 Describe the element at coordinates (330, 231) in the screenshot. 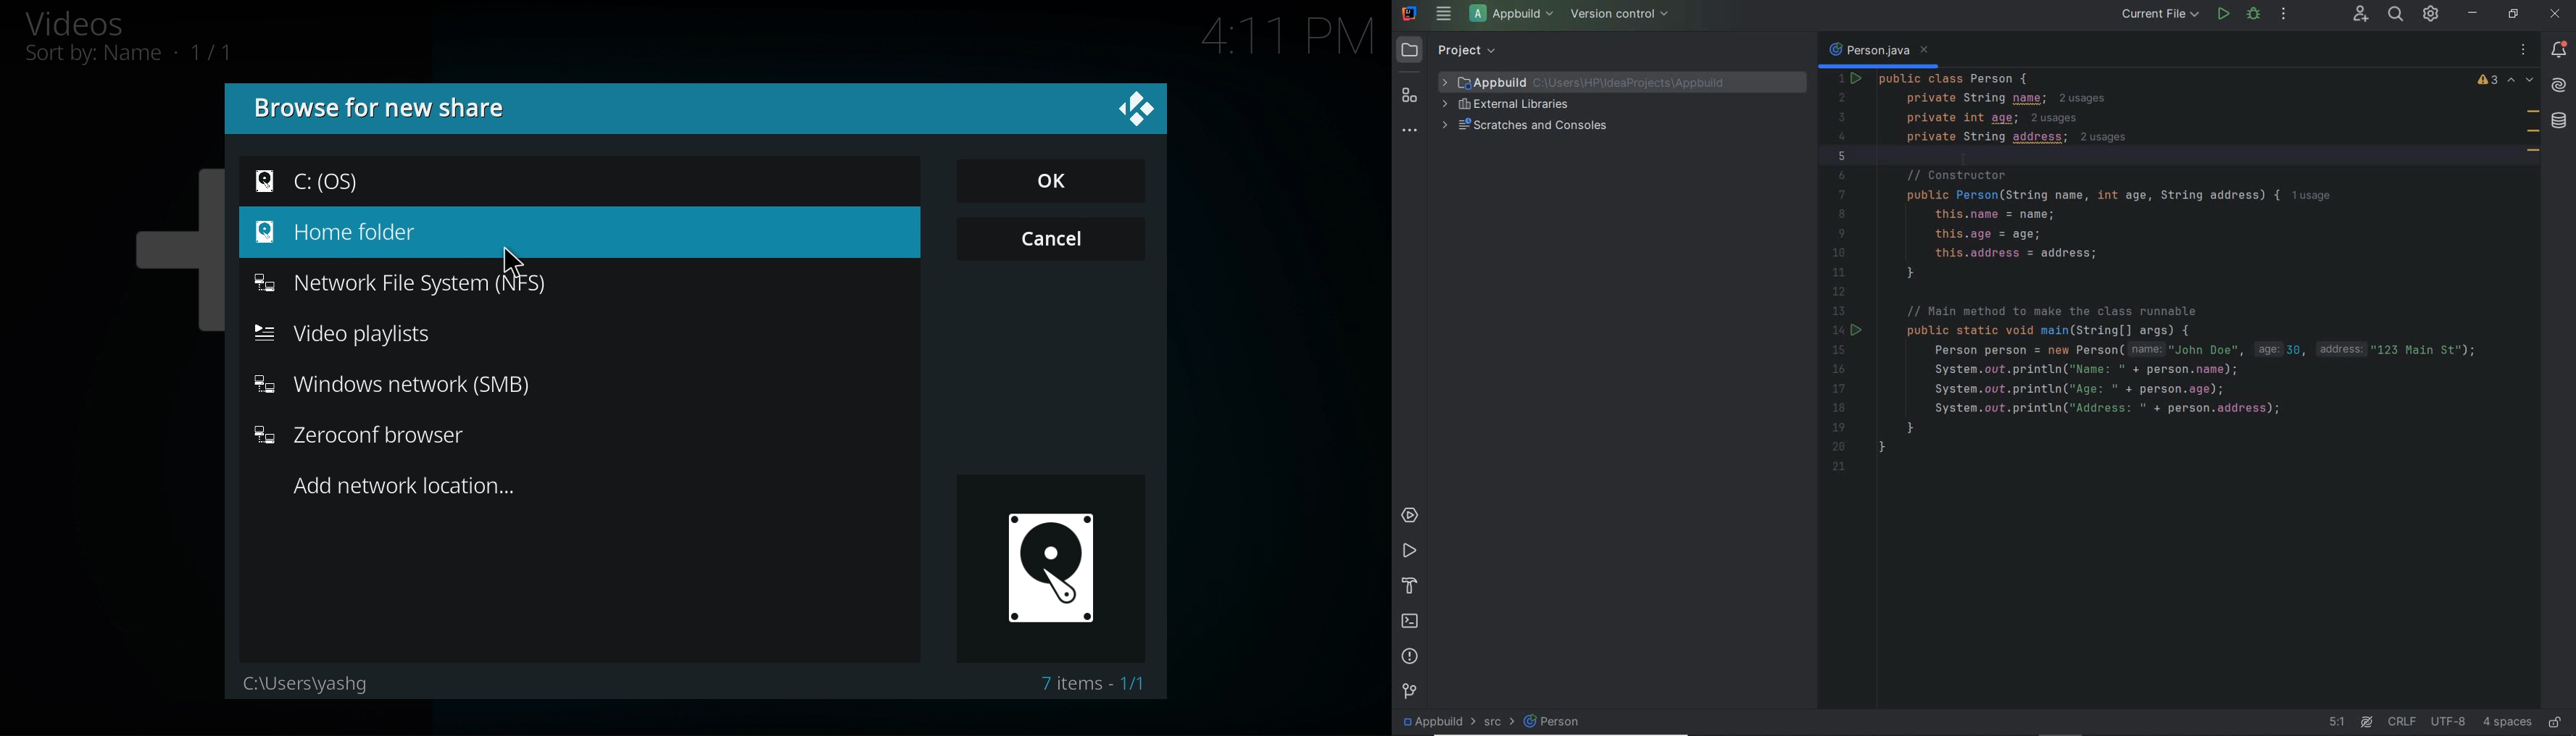

I see `Home Folder` at that location.